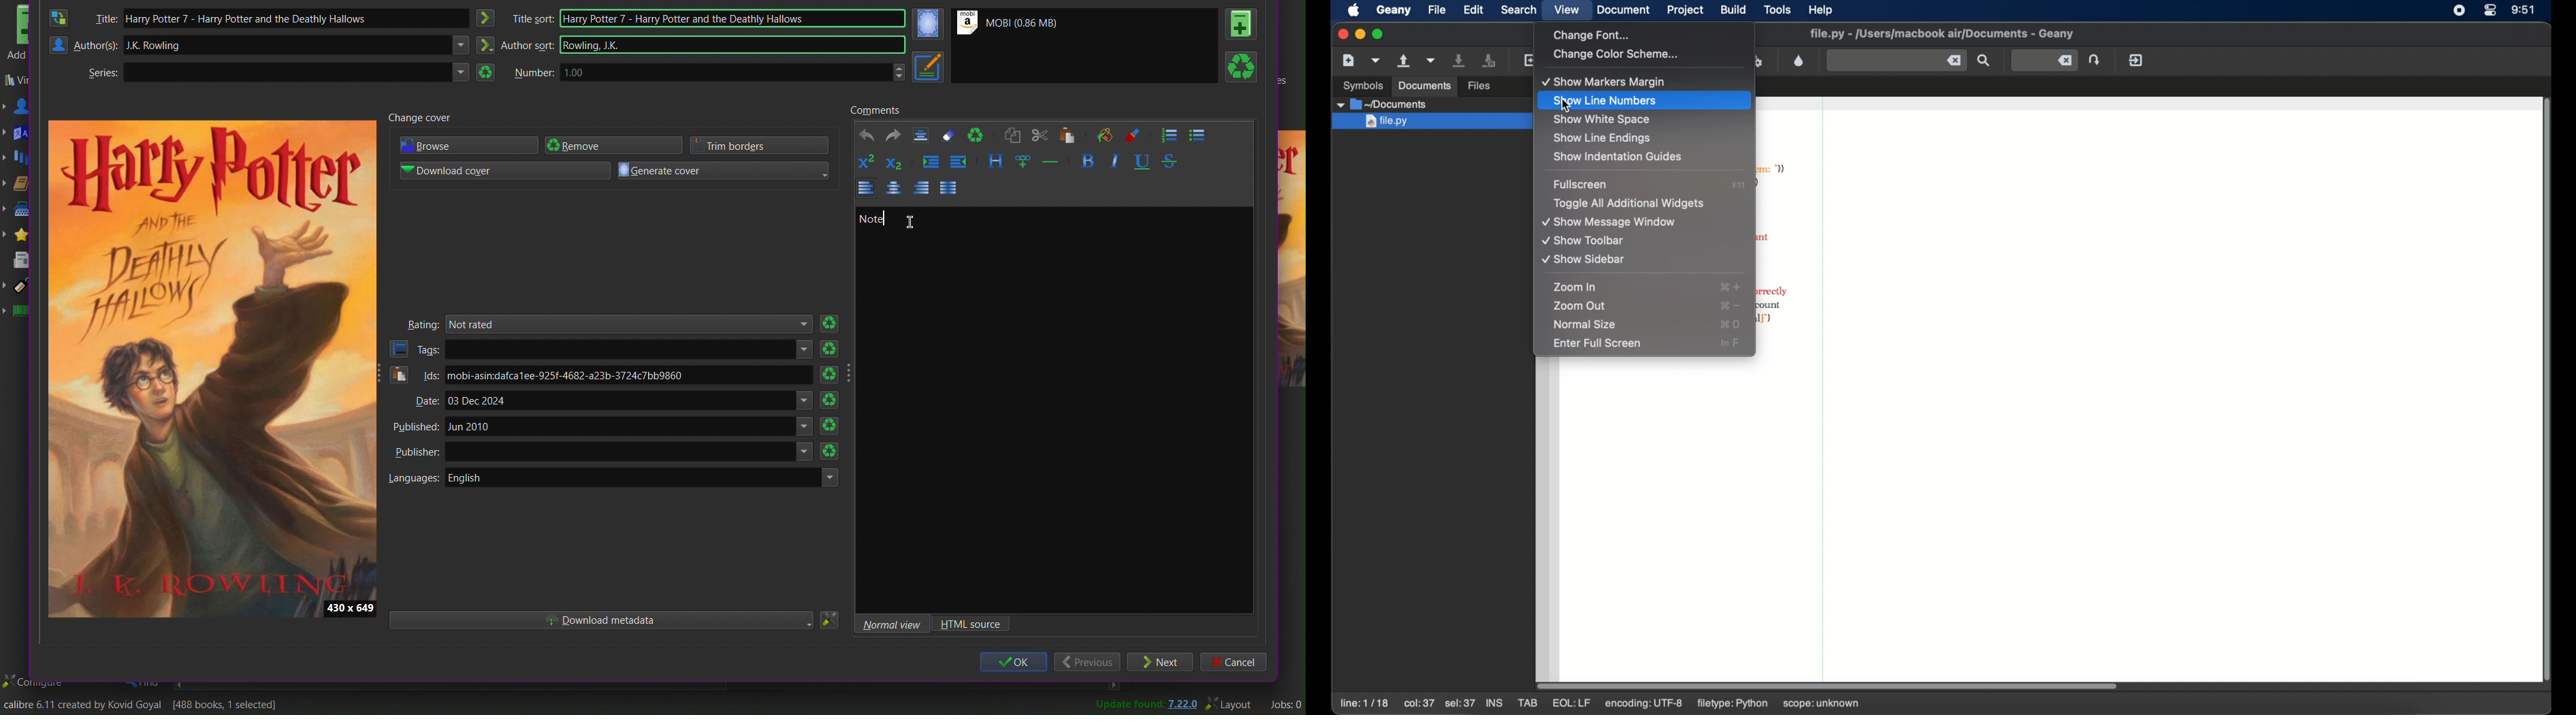  I want to click on Subscript, so click(895, 162).